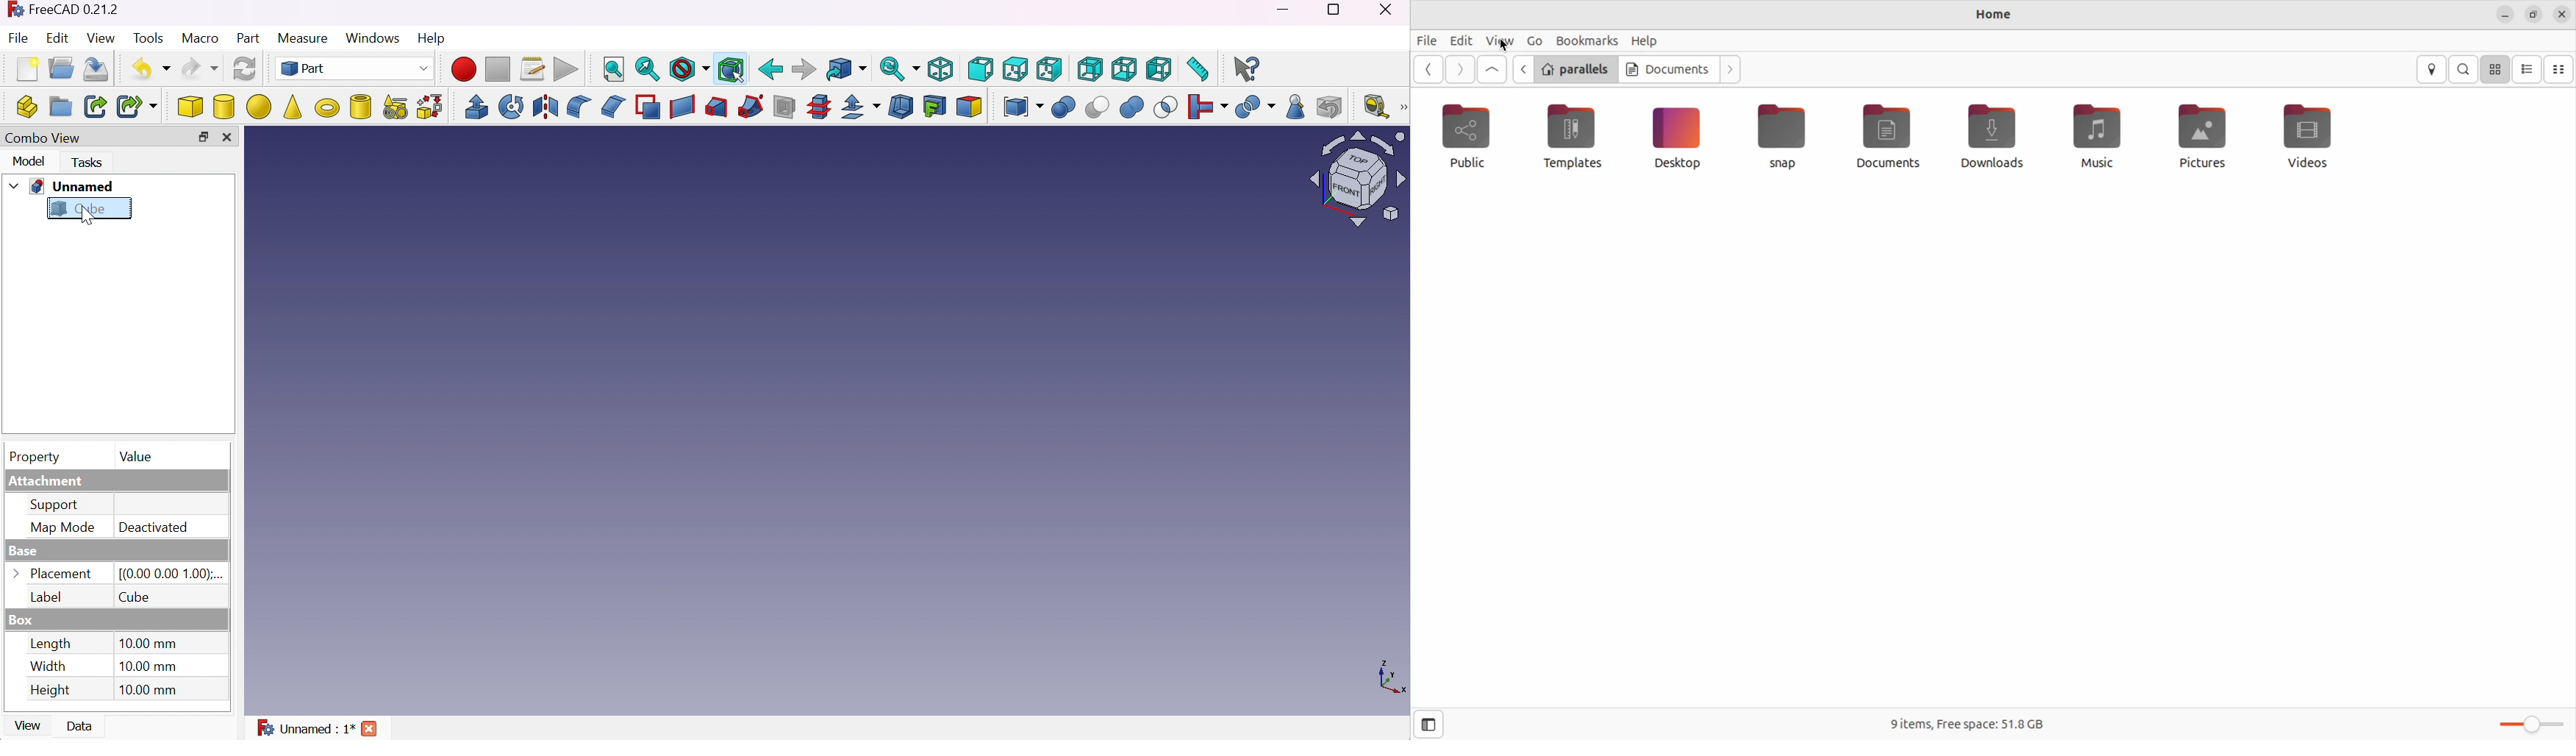 This screenshot has width=2576, height=756. I want to click on Deactivated, so click(153, 528).